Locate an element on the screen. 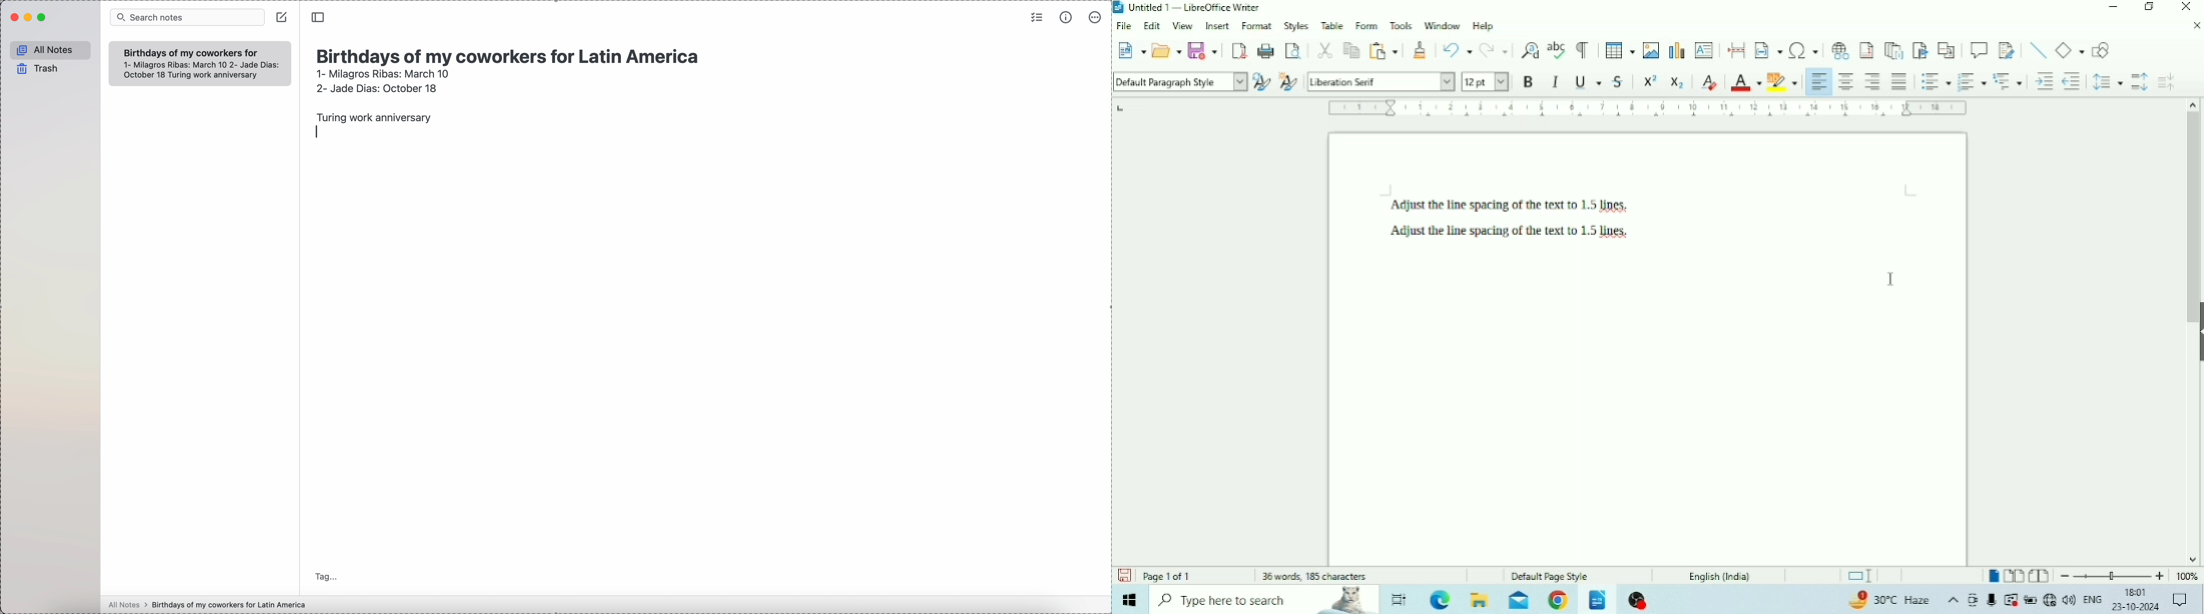 The height and width of the screenshot is (616, 2212). Close Document is located at coordinates (2195, 26).